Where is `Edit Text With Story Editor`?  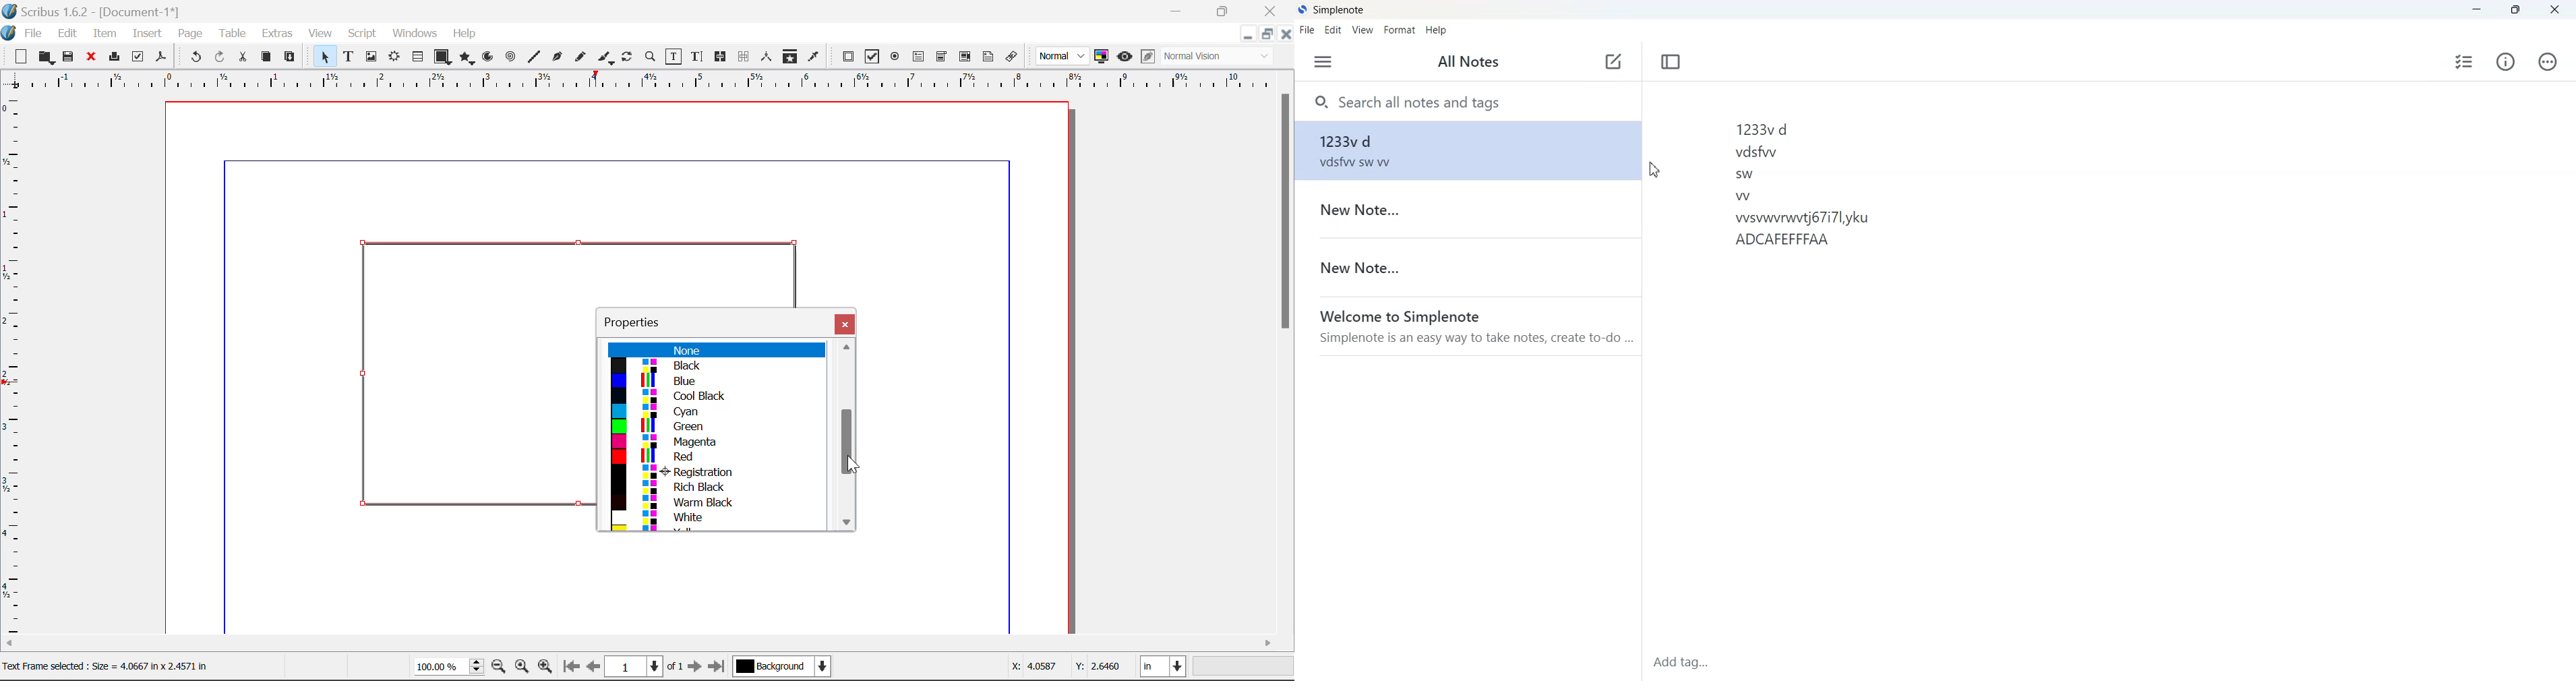
Edit Text With Story Editor is located at coordinates (696, 57).